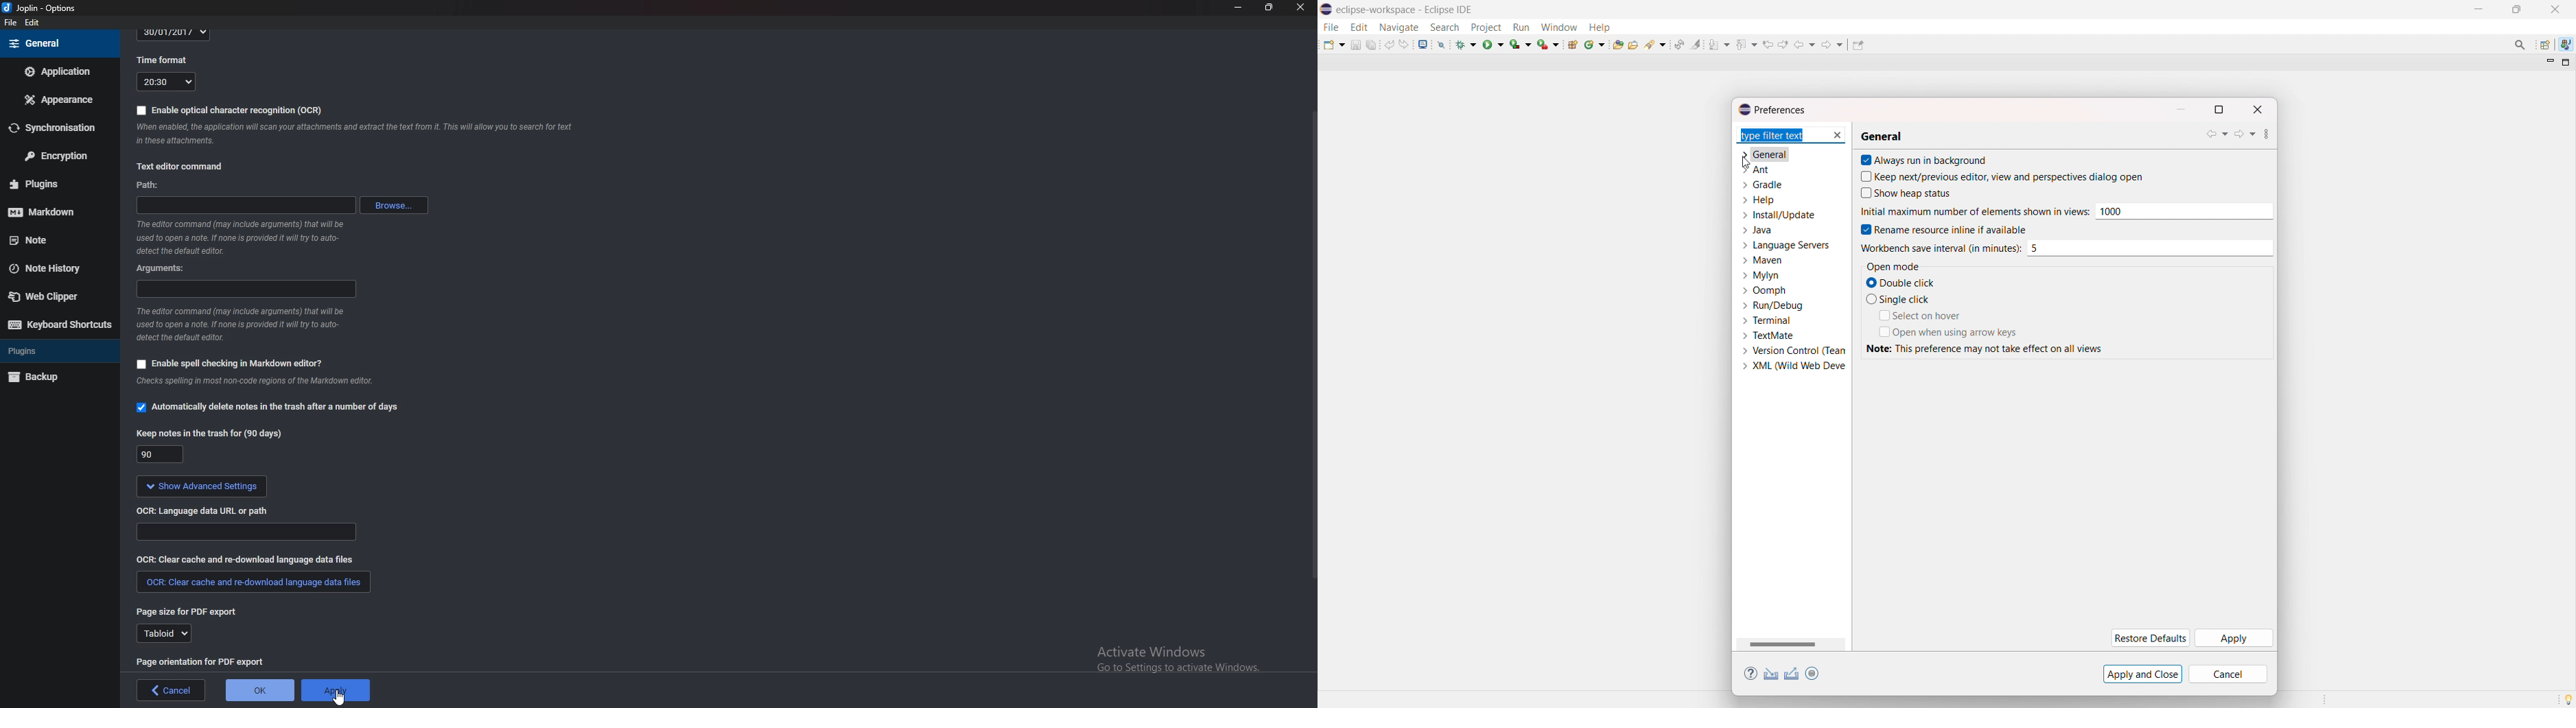  I want to click on path, so click(161, 187).